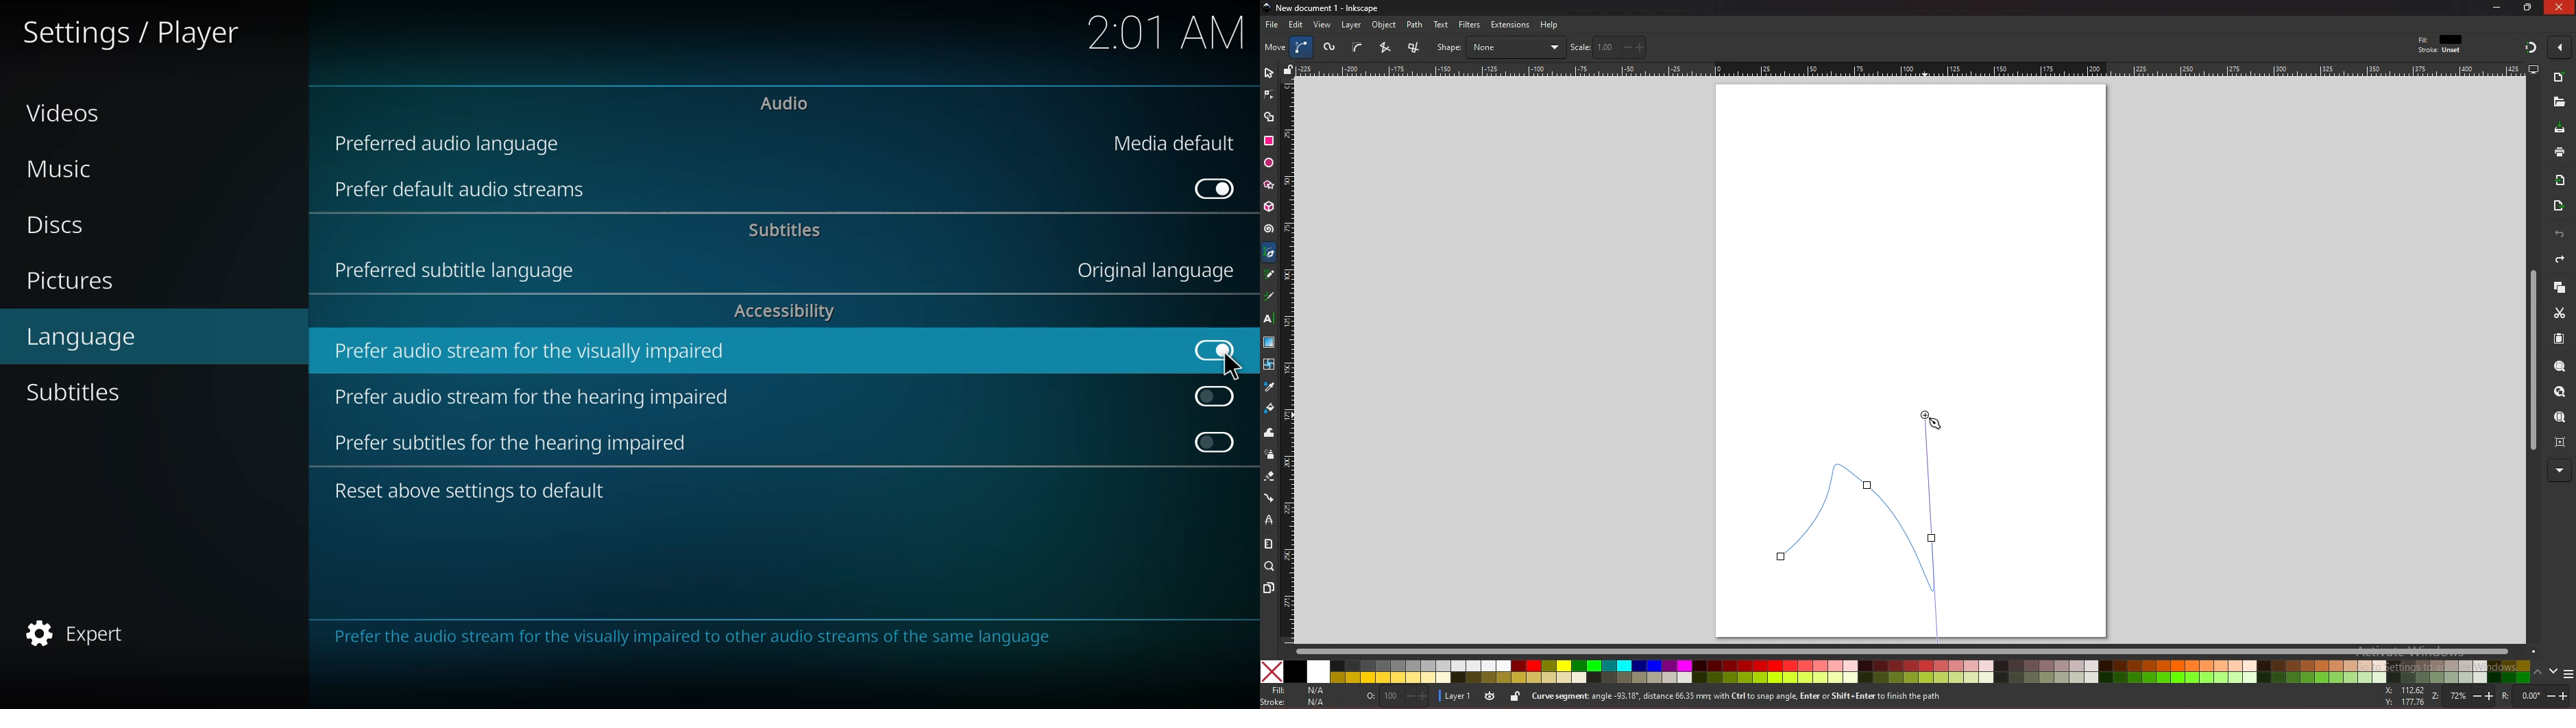 The image size is (2576, 728). Describe the element at coordinates (1272, 25) in the screenshot. I see `file` at that location.